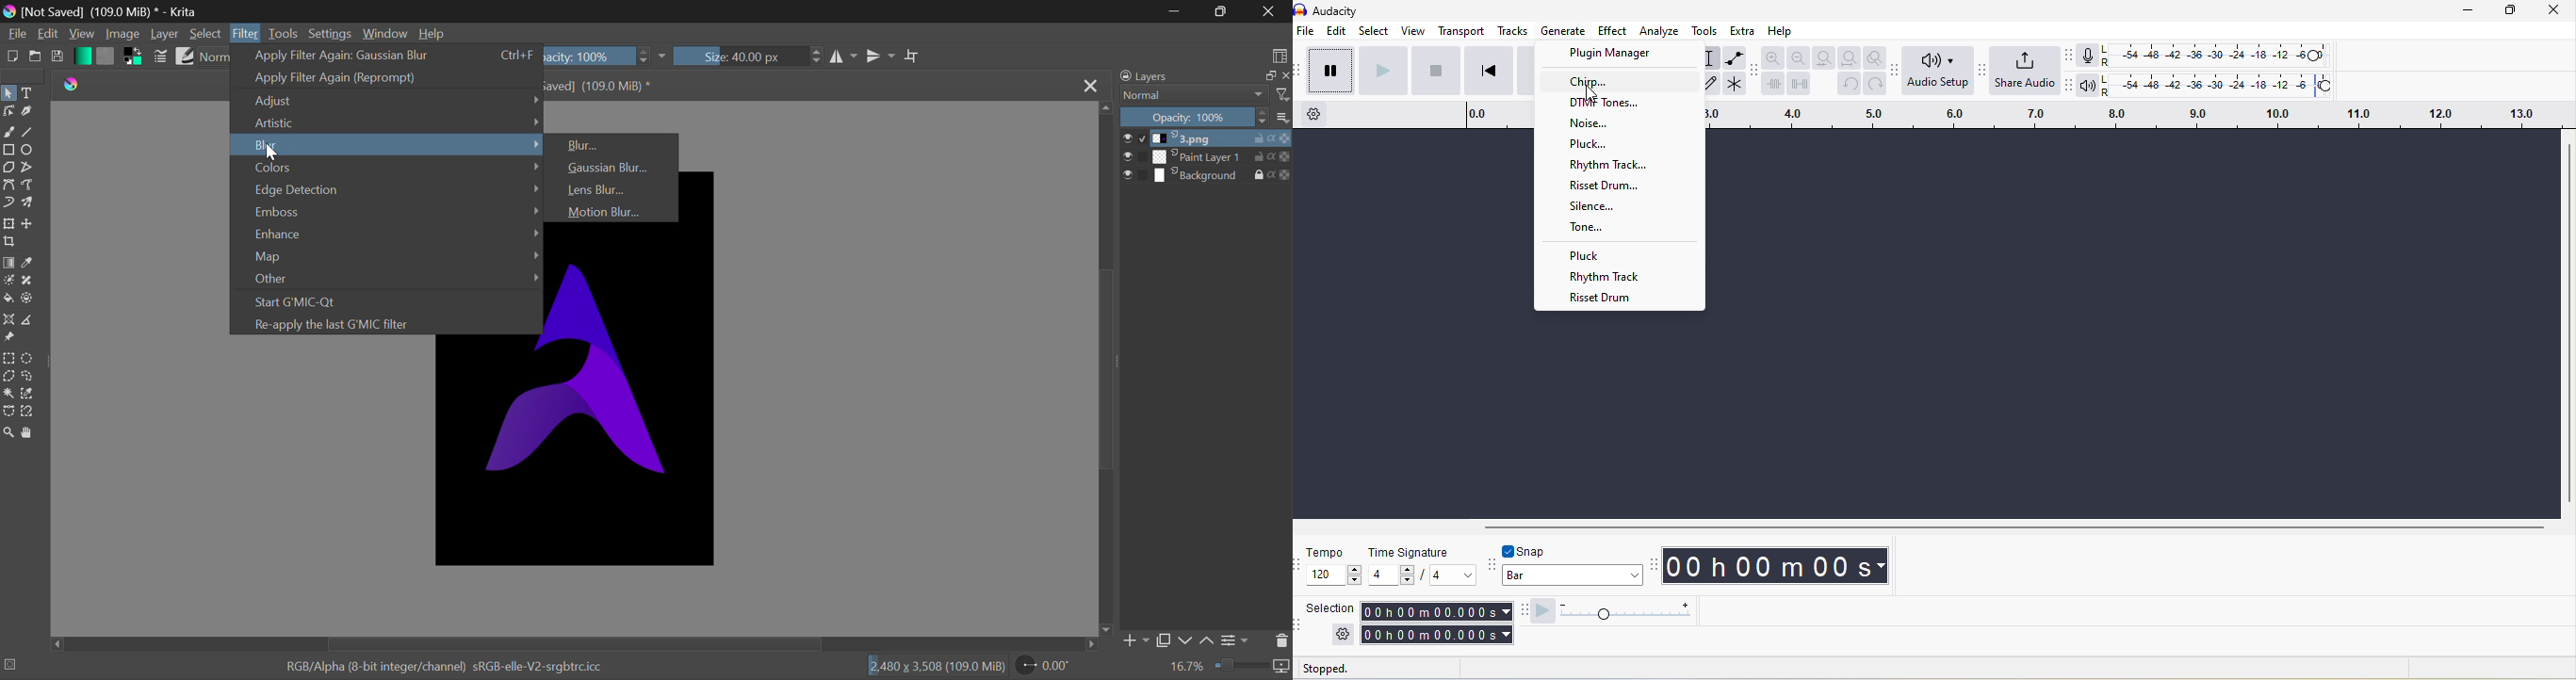  I want to click on View, so click(80, 34).